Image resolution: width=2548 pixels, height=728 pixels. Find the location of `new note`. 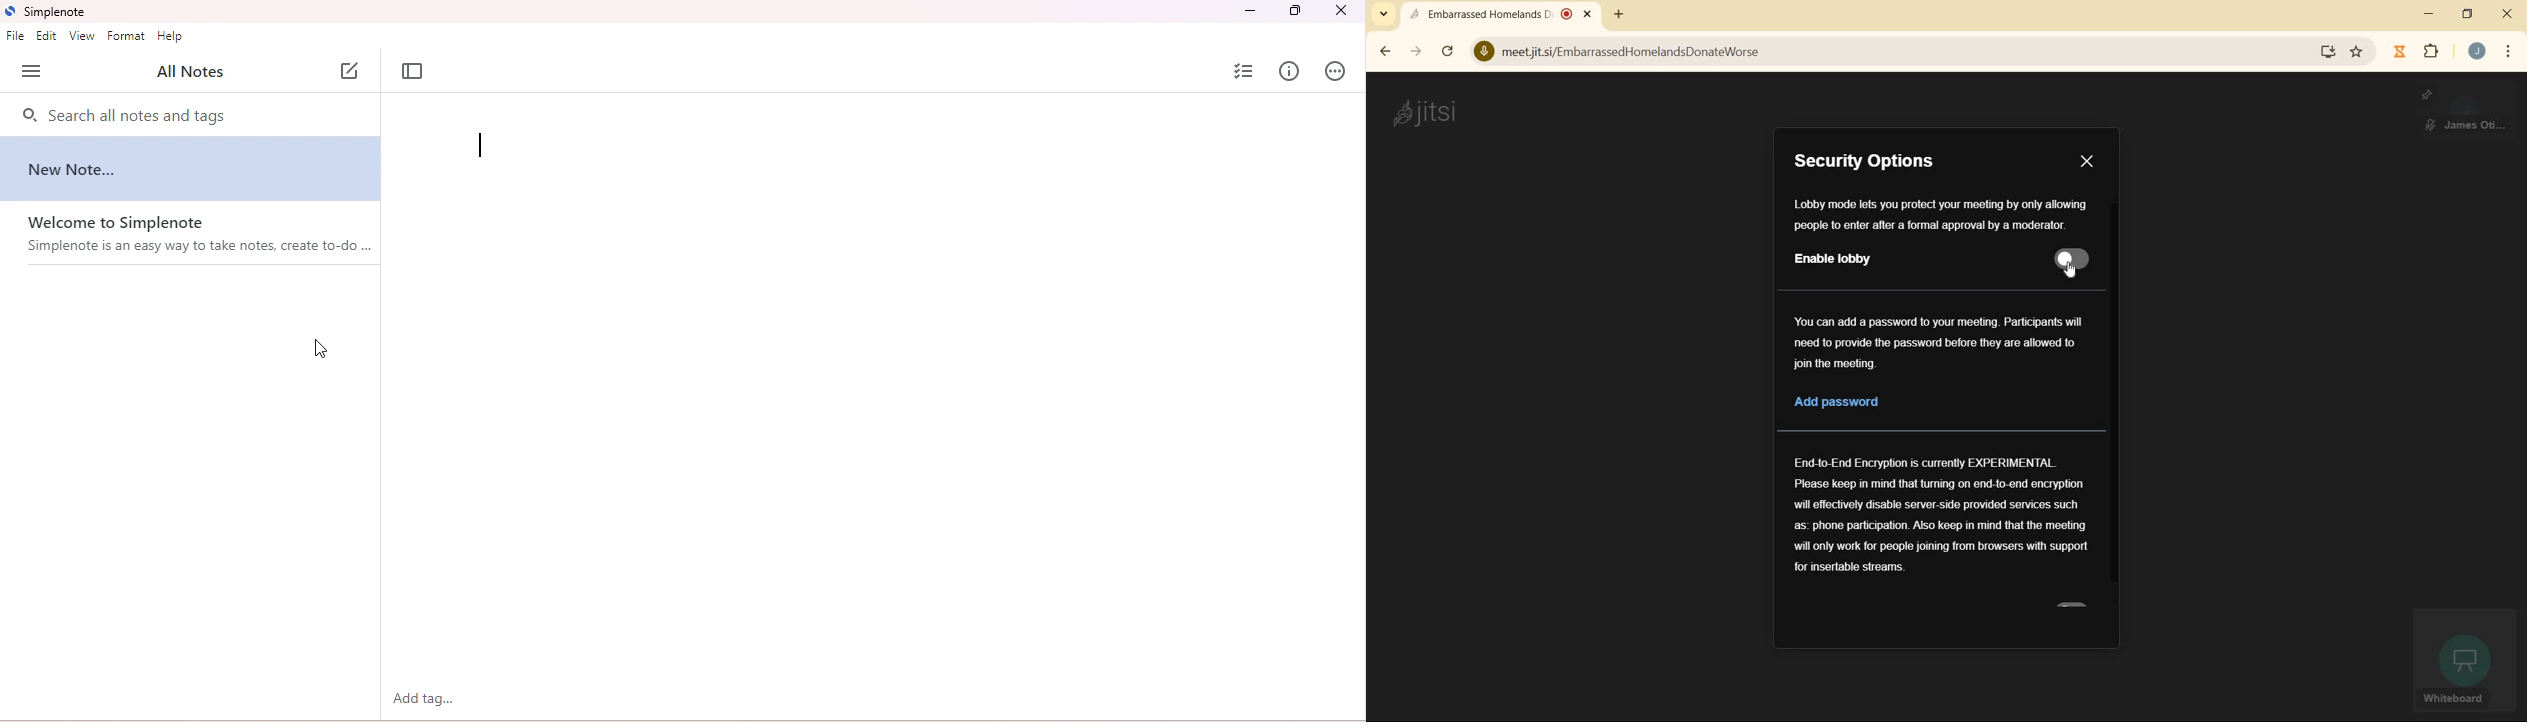

new note is located at coordinates (85, 170).